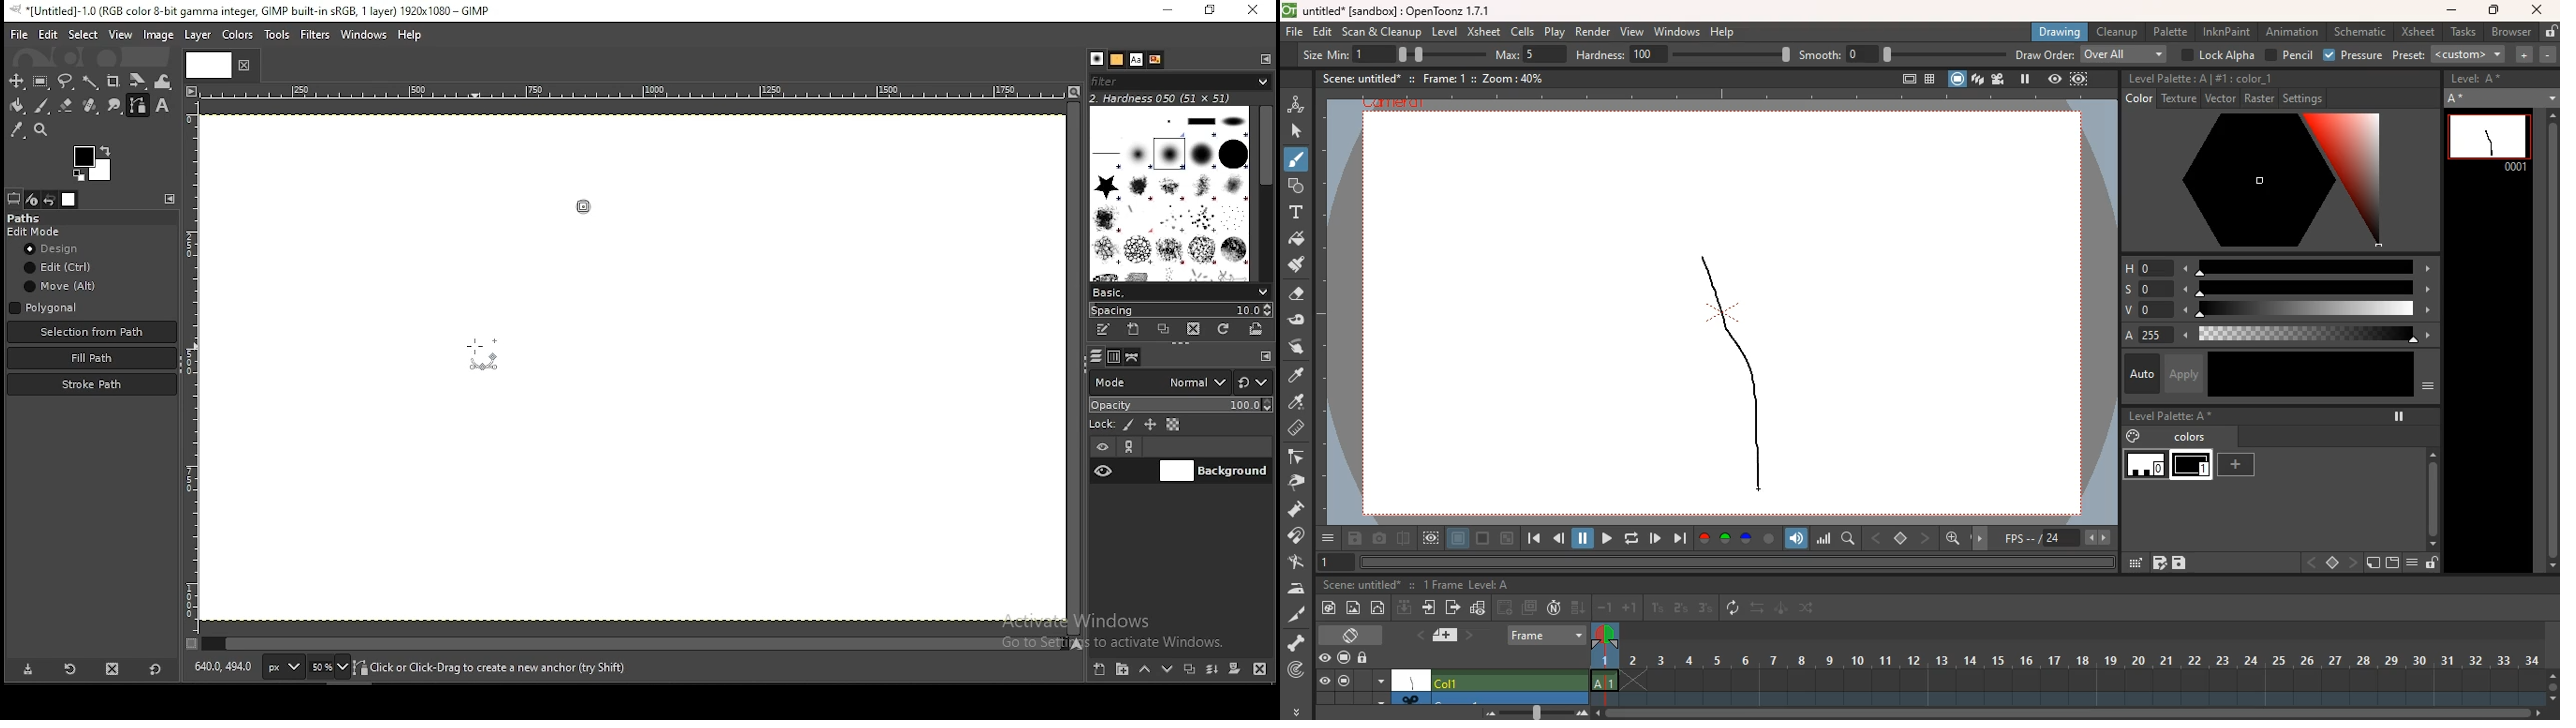 The height and width of the screenshot is (728, 2576). What do you see at coordinates (1560, 540) in the screenshot?
I see `back` at bounding box center [1560, 540].